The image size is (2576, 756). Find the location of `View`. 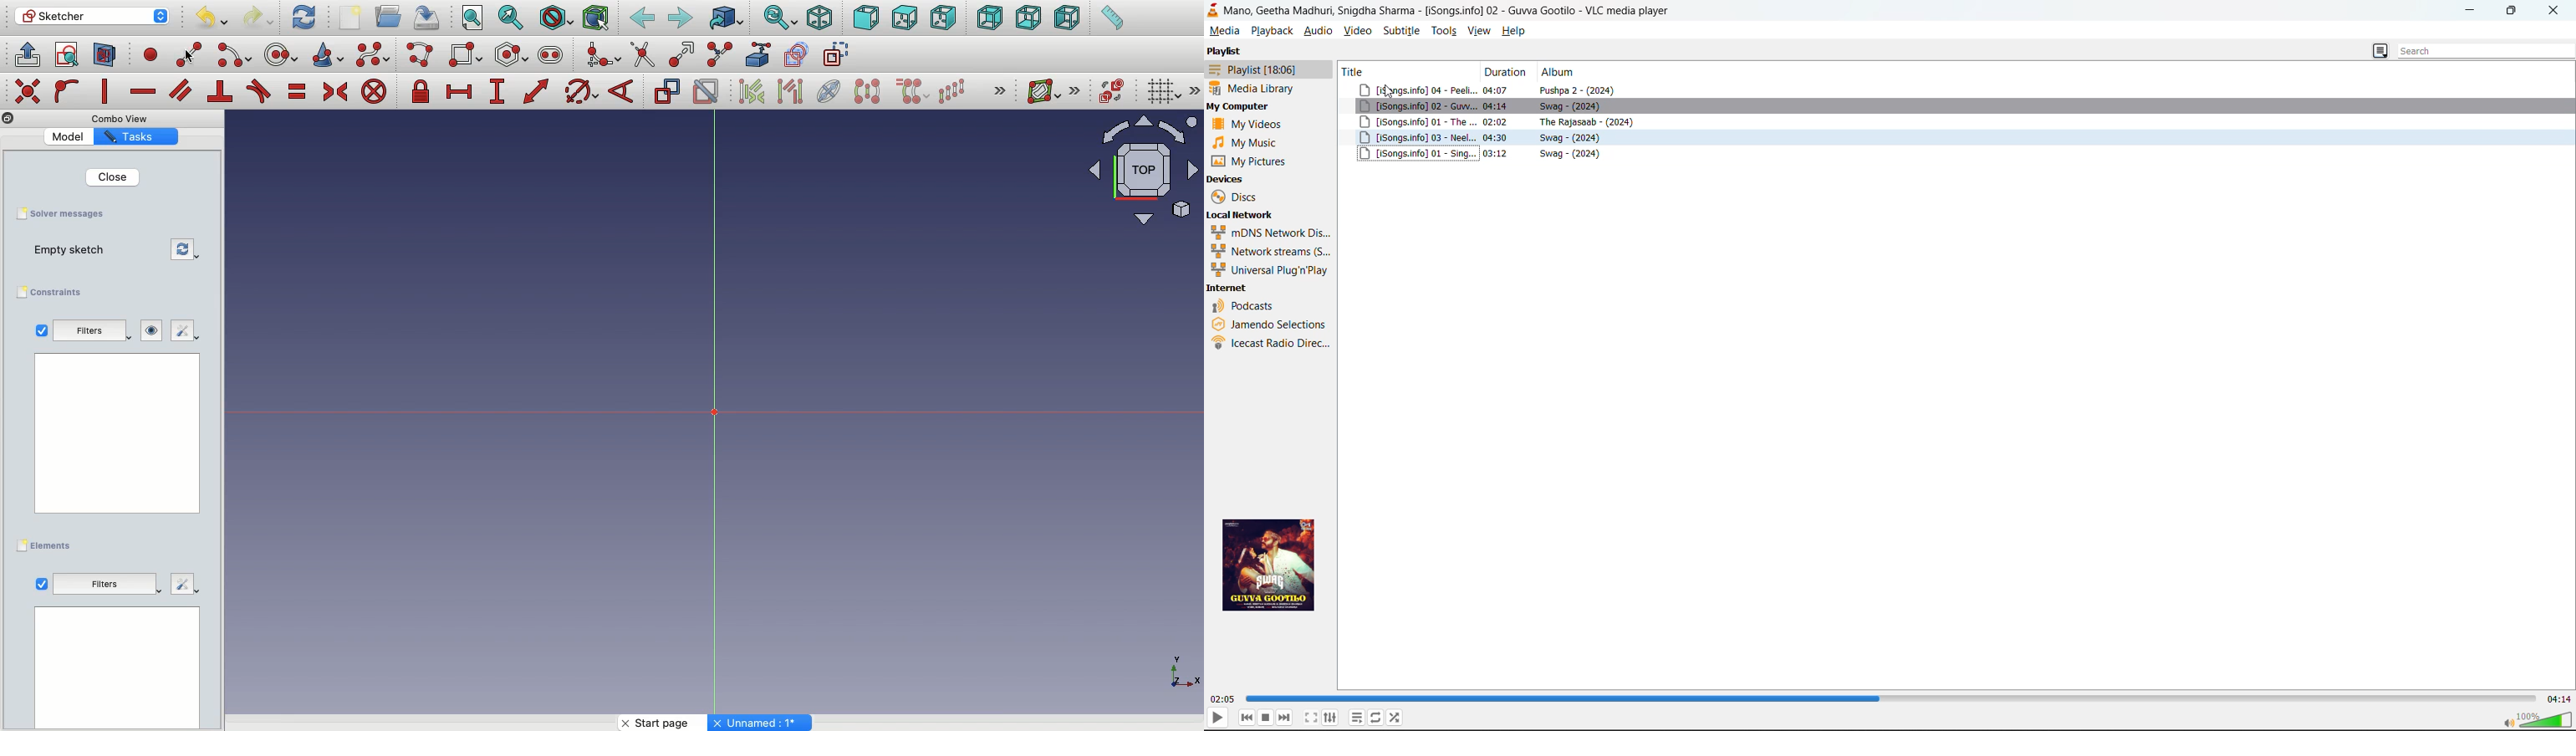

View is located at coordinates (41, 583).